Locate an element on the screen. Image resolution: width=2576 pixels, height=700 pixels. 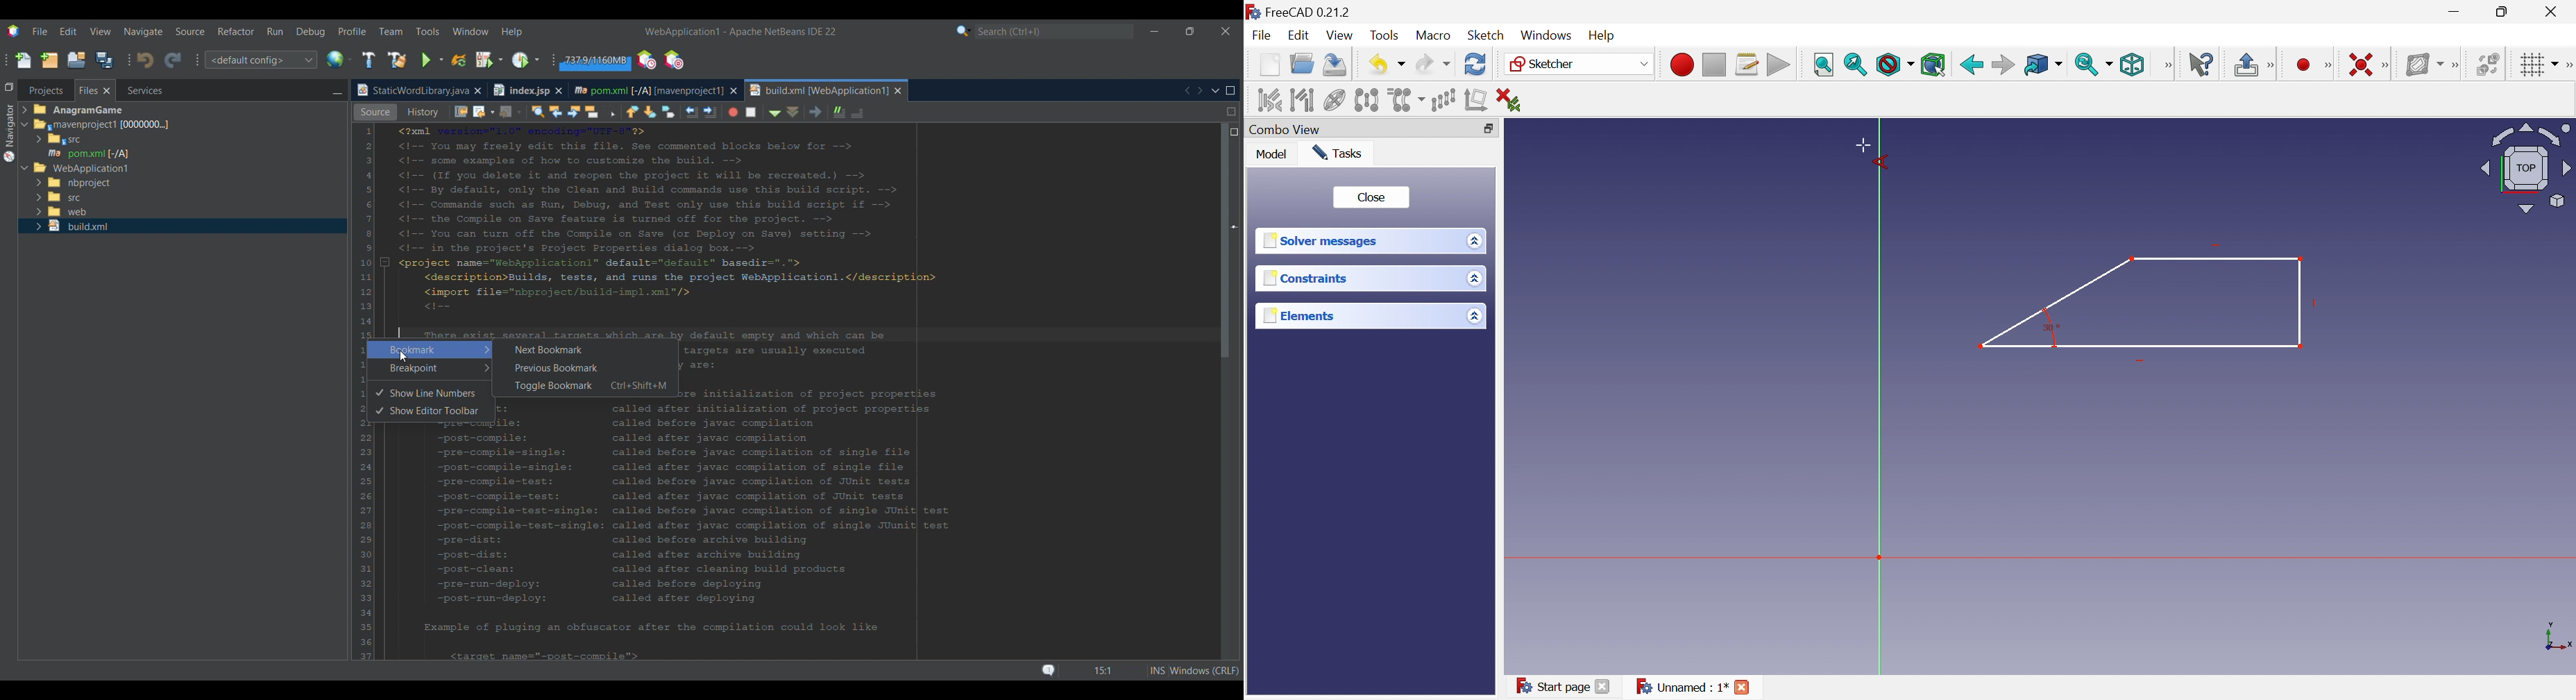
Close is located at coordinates (1604, 688).